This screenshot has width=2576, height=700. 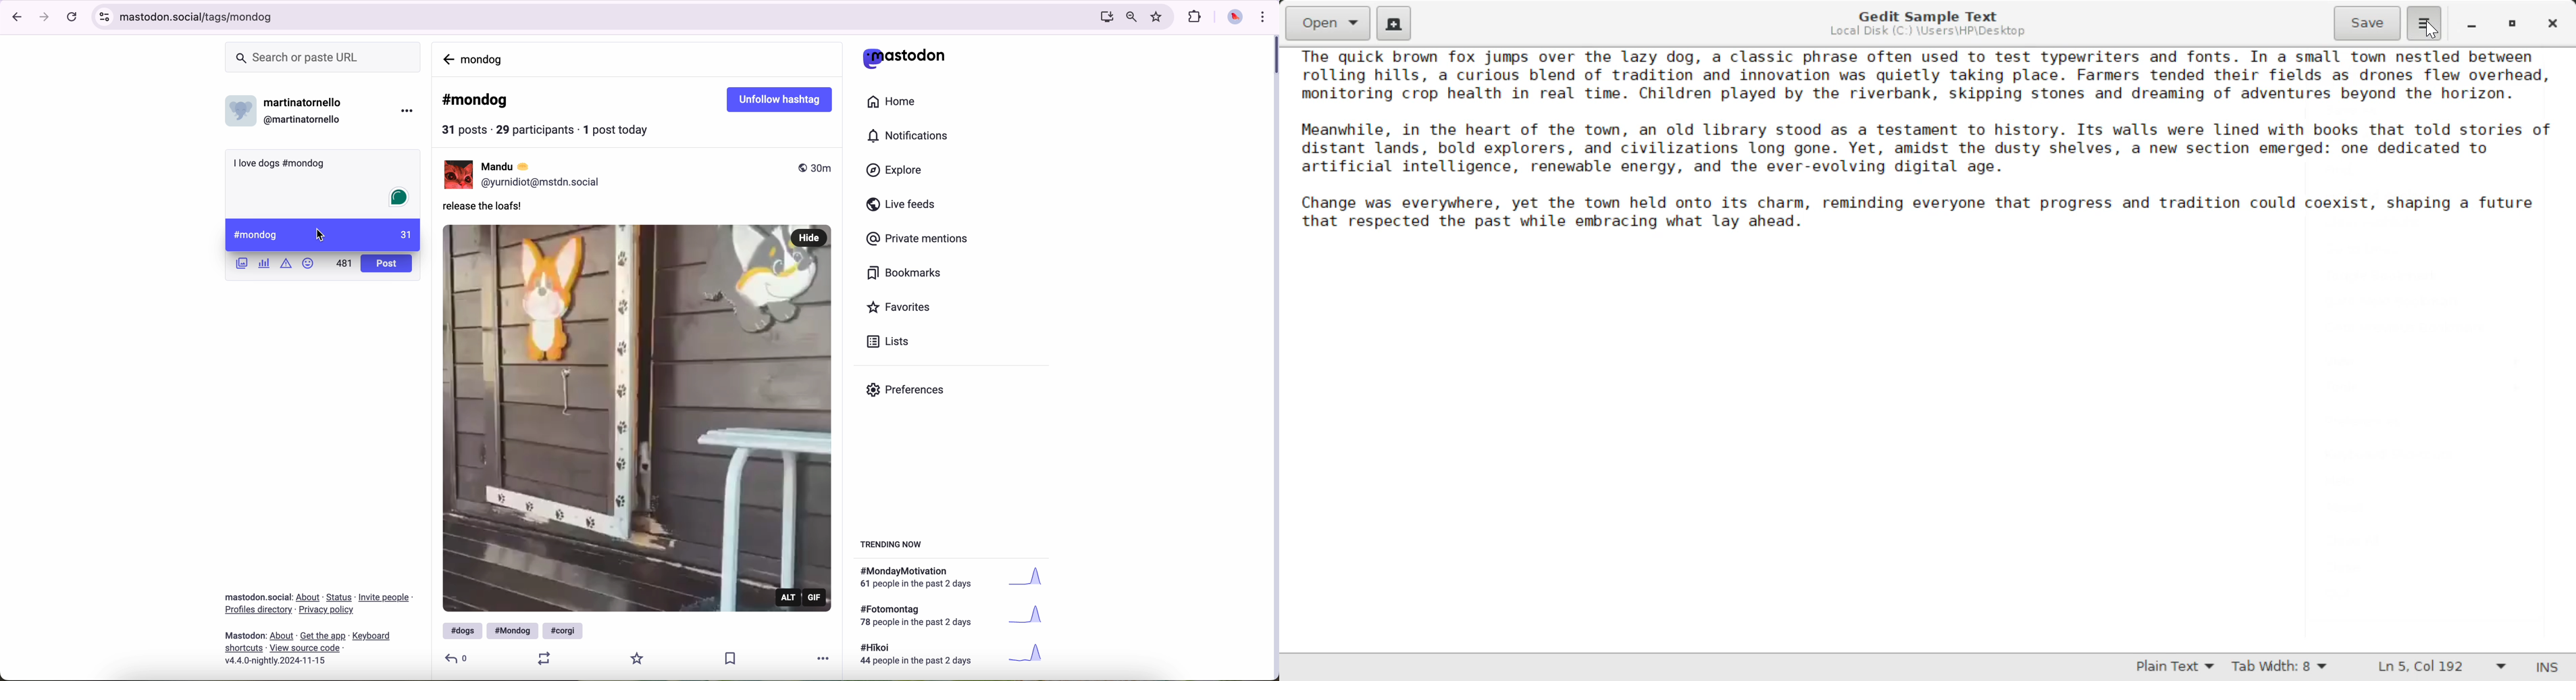 I want to click on Tab Width 8, so click(x=2277, y=668).